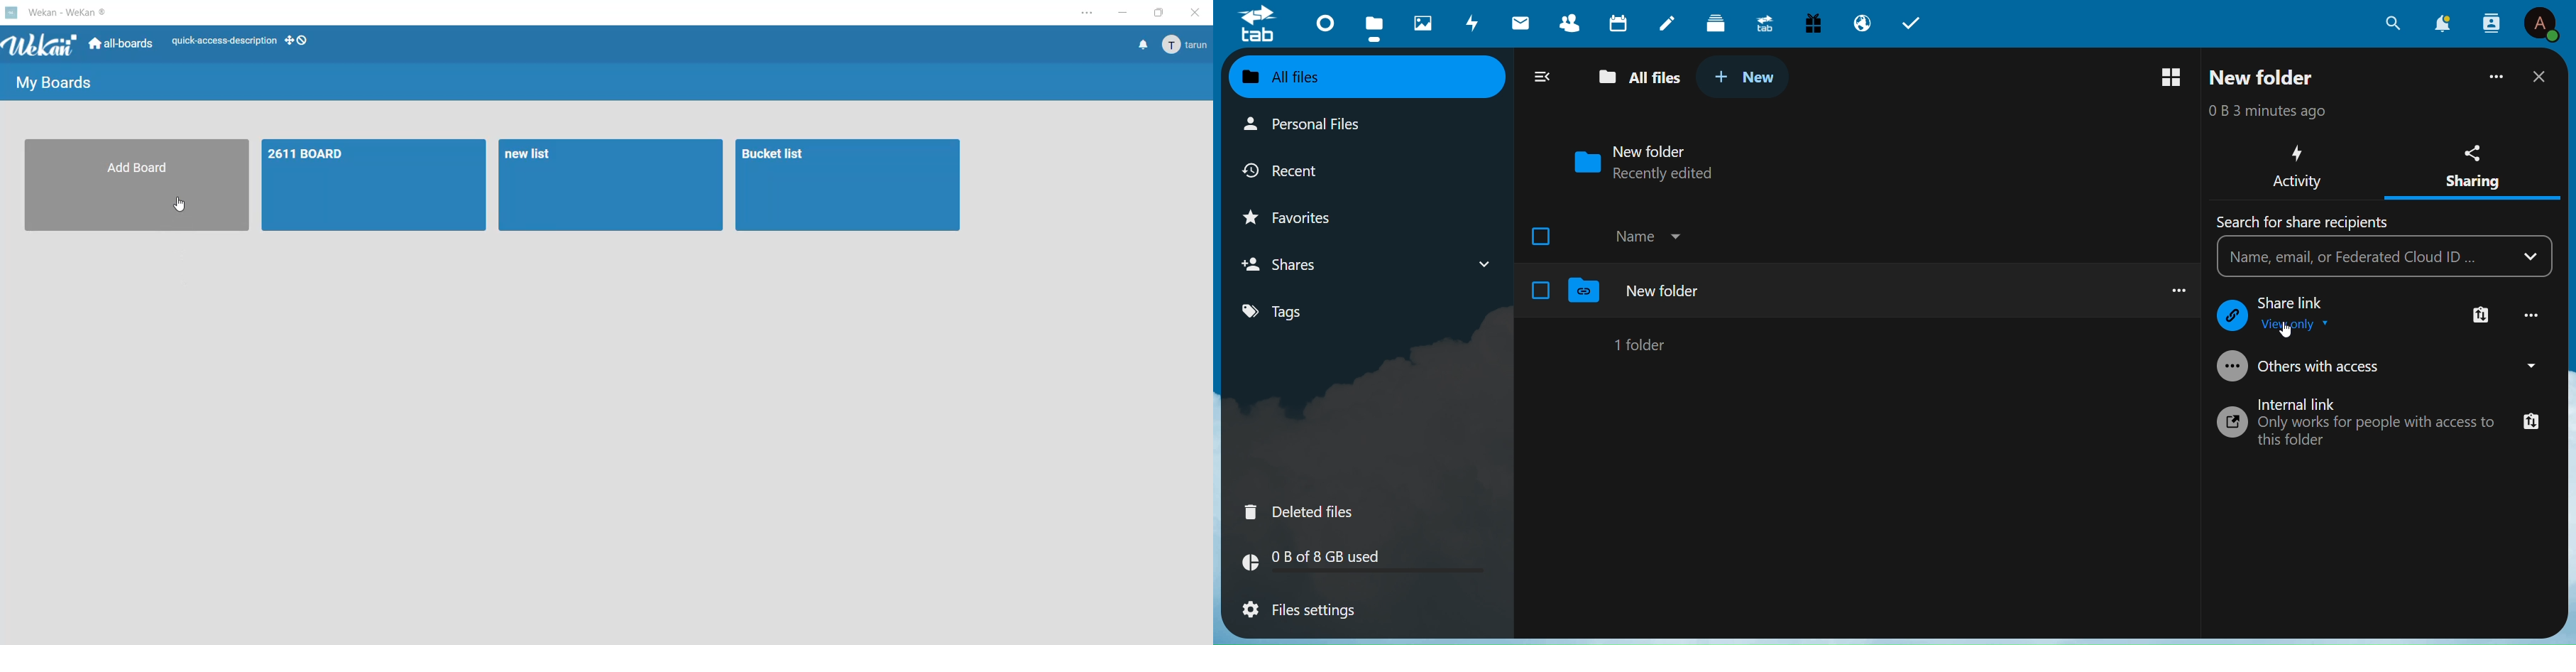 This screenshot has width=2576, height=672. What do you see at coordinates (2264, 77) in the screenshot?
I see `New Folder` at bounding box center [2264, 77].